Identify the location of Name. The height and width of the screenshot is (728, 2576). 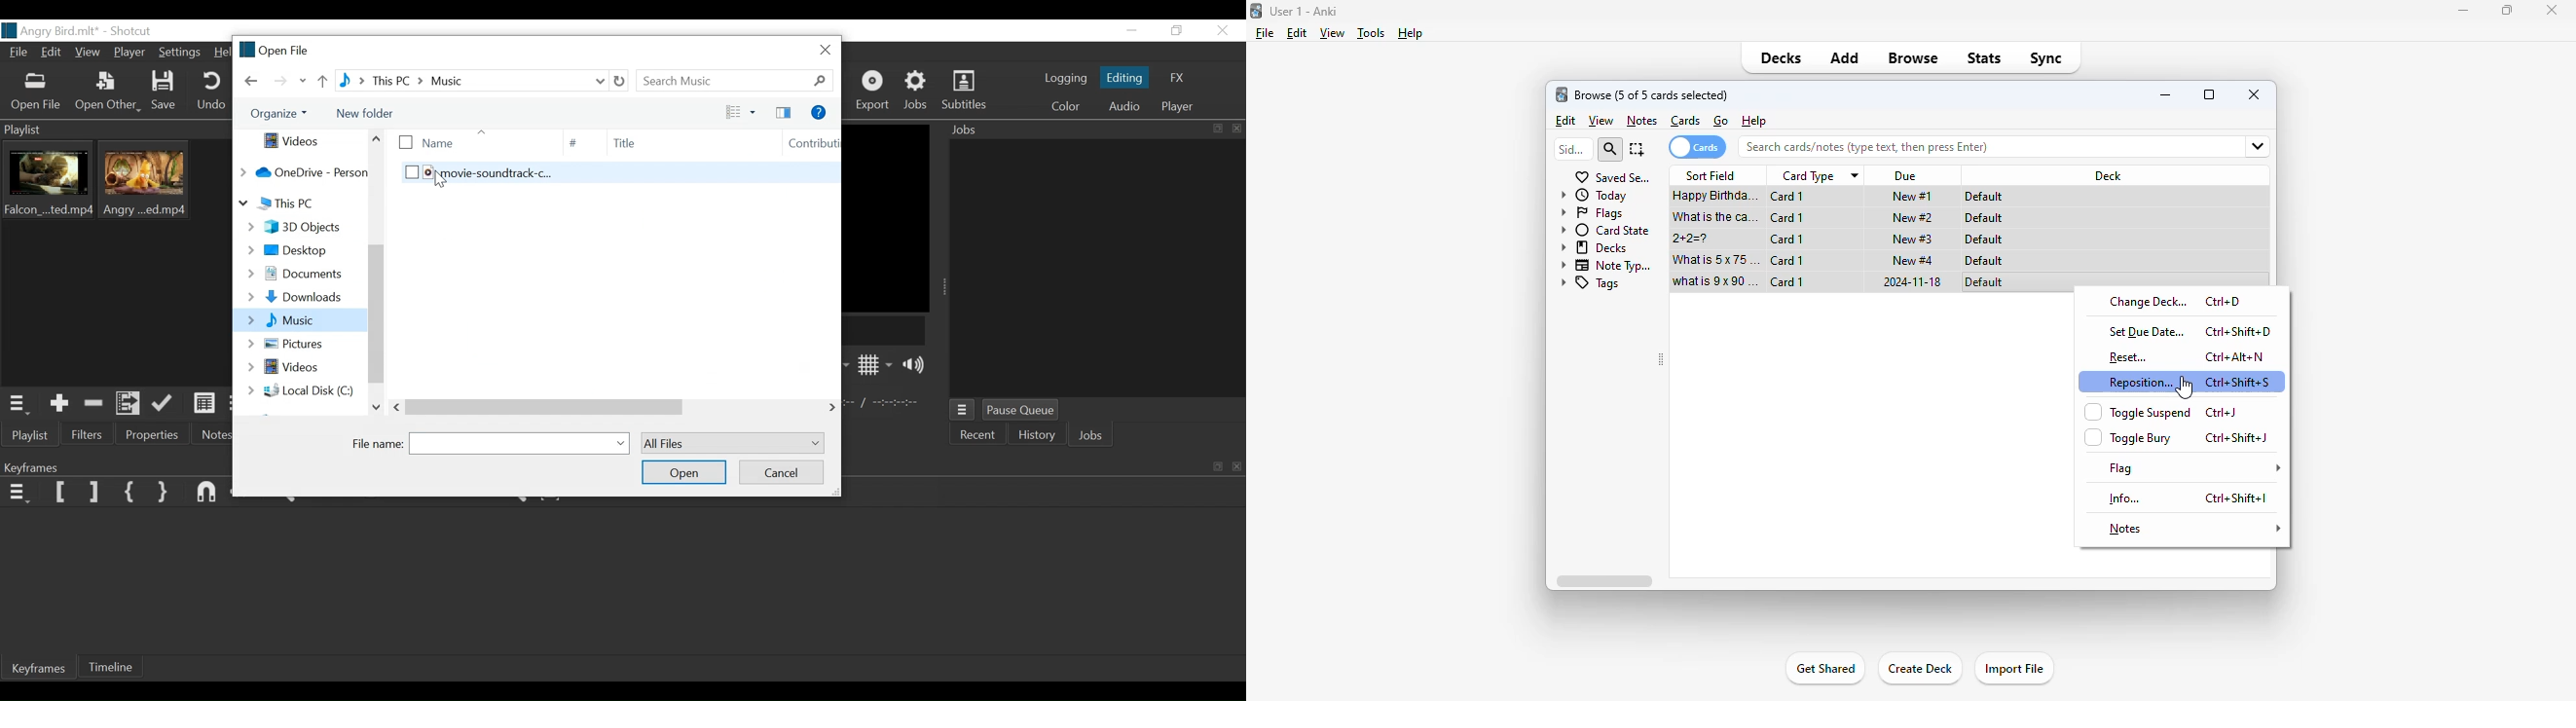
(464, 141).